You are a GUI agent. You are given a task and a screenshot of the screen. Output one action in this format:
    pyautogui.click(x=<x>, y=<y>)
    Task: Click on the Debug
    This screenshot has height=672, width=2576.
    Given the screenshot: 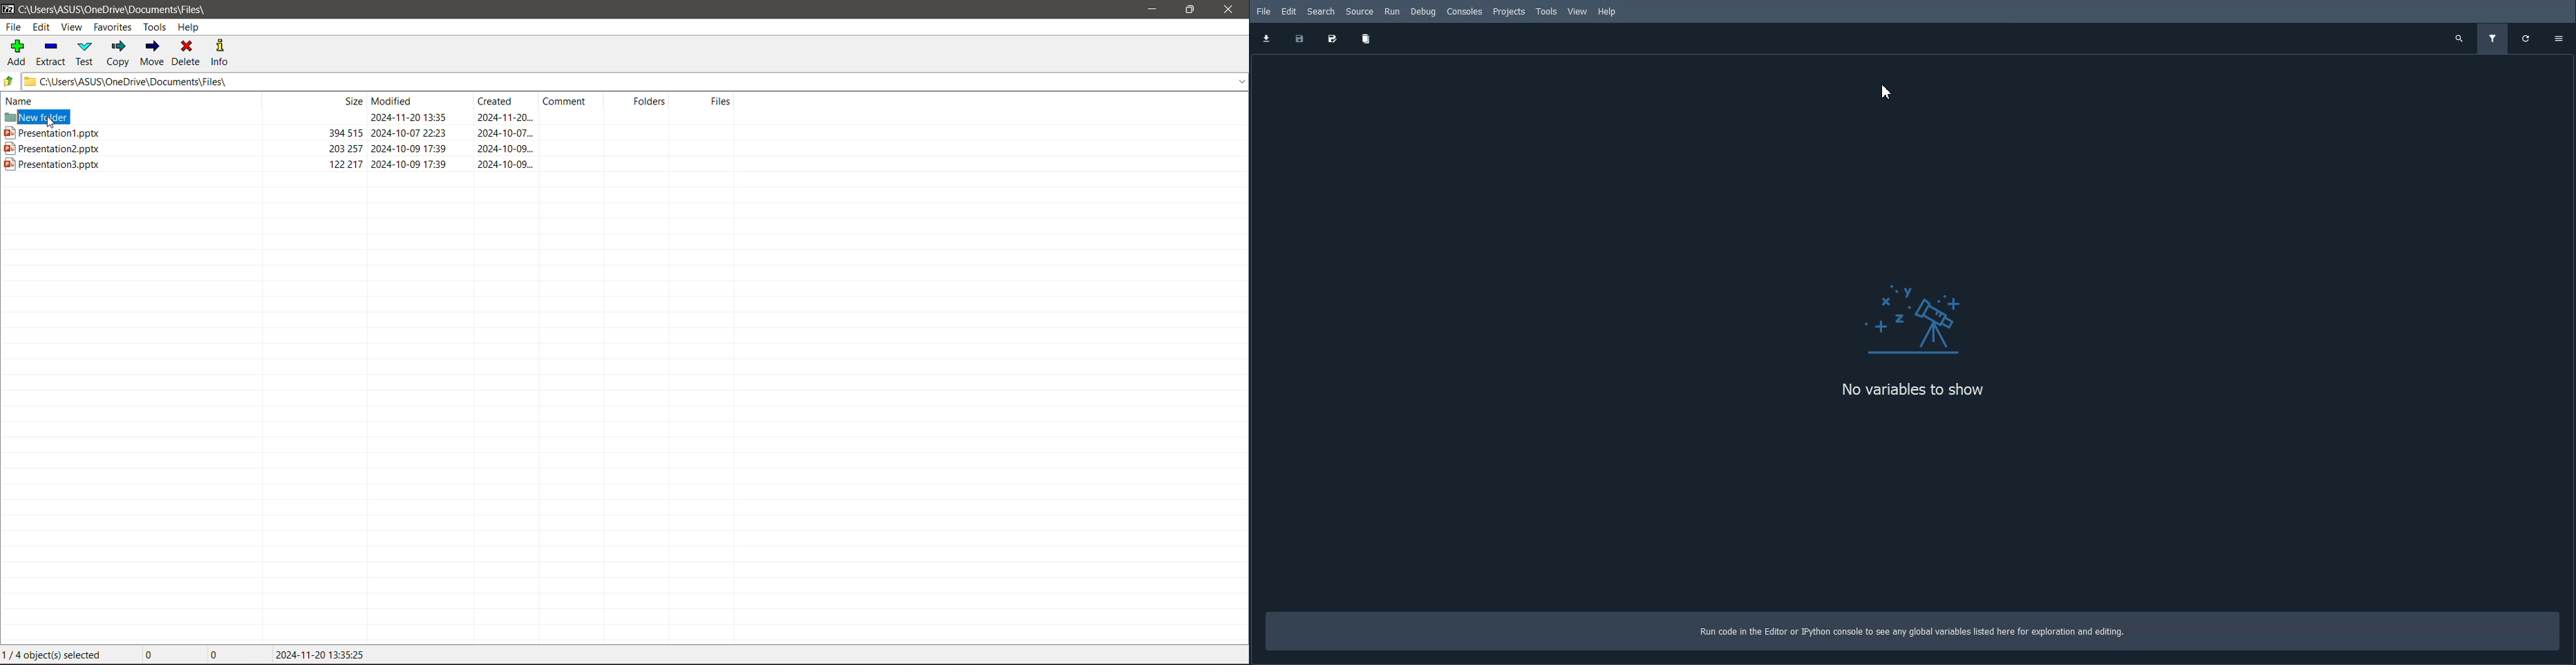 What is the action you would take?
    pyautogui.click(x=1423, y=11)
    